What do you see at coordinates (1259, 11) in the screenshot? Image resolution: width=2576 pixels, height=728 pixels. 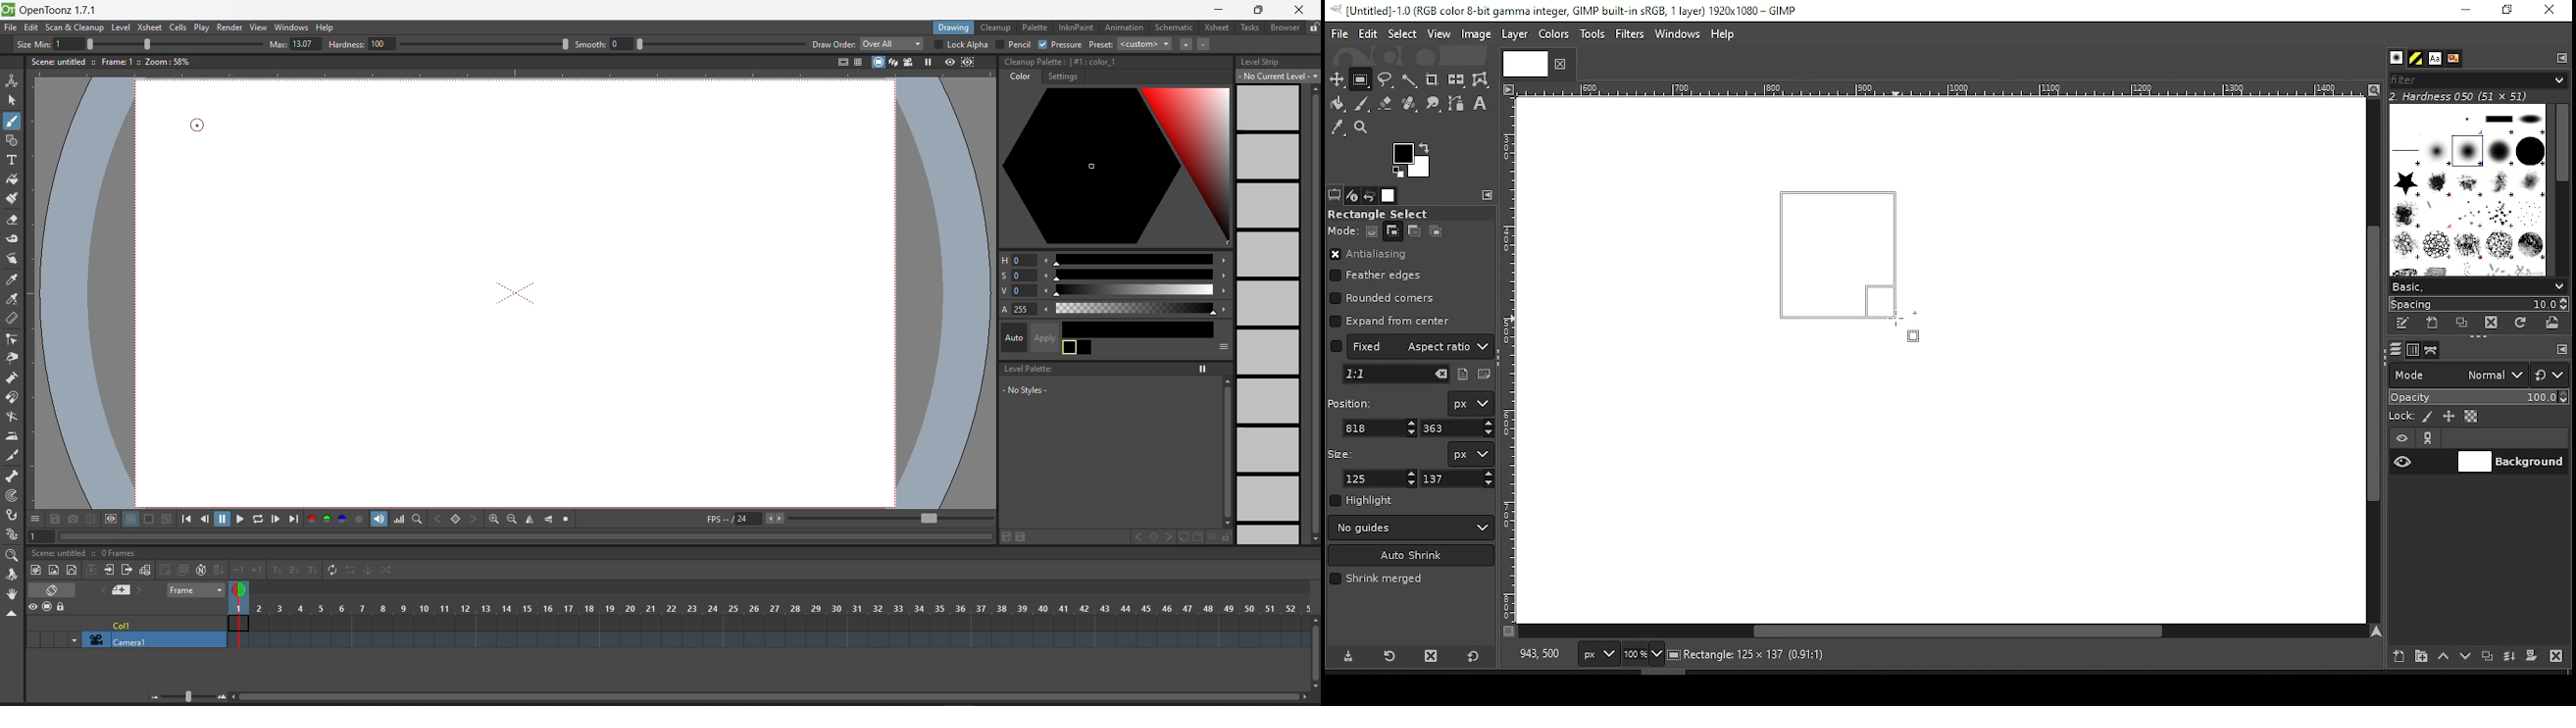 I see `maximize` at bounding box center [1259, 11].